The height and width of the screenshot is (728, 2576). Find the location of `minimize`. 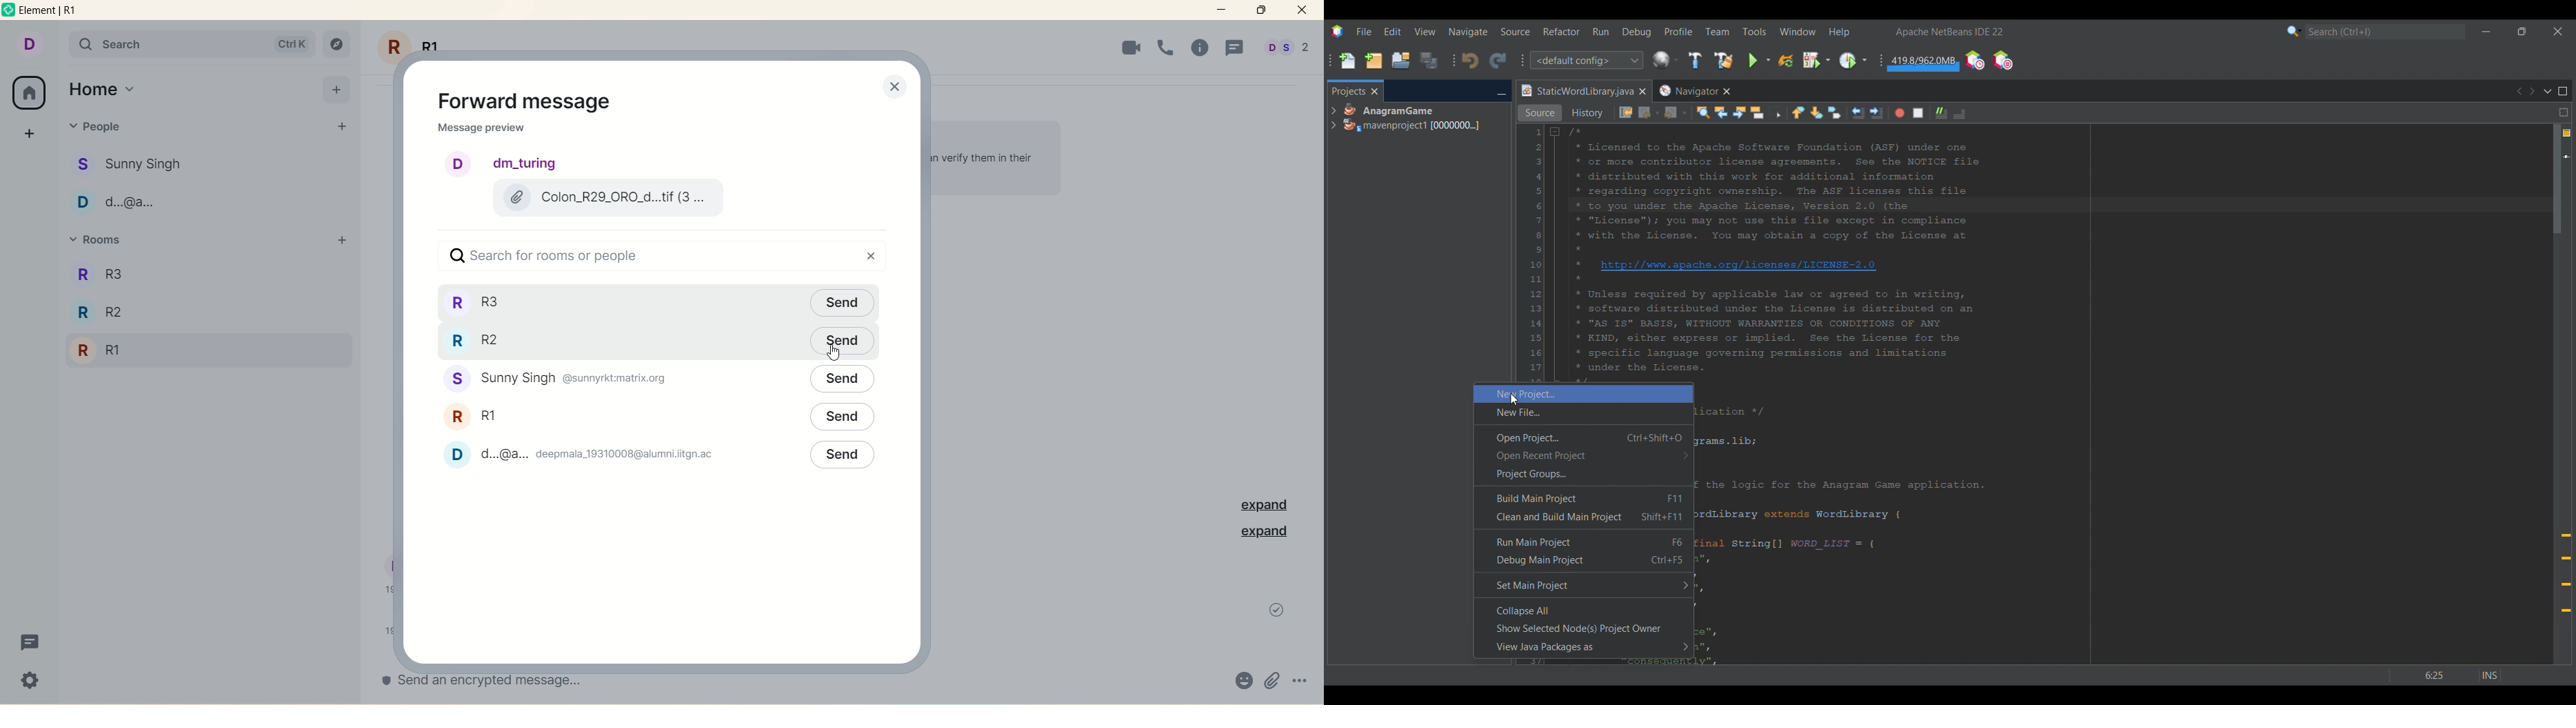

minimize is located at coordinates (1222, 8).